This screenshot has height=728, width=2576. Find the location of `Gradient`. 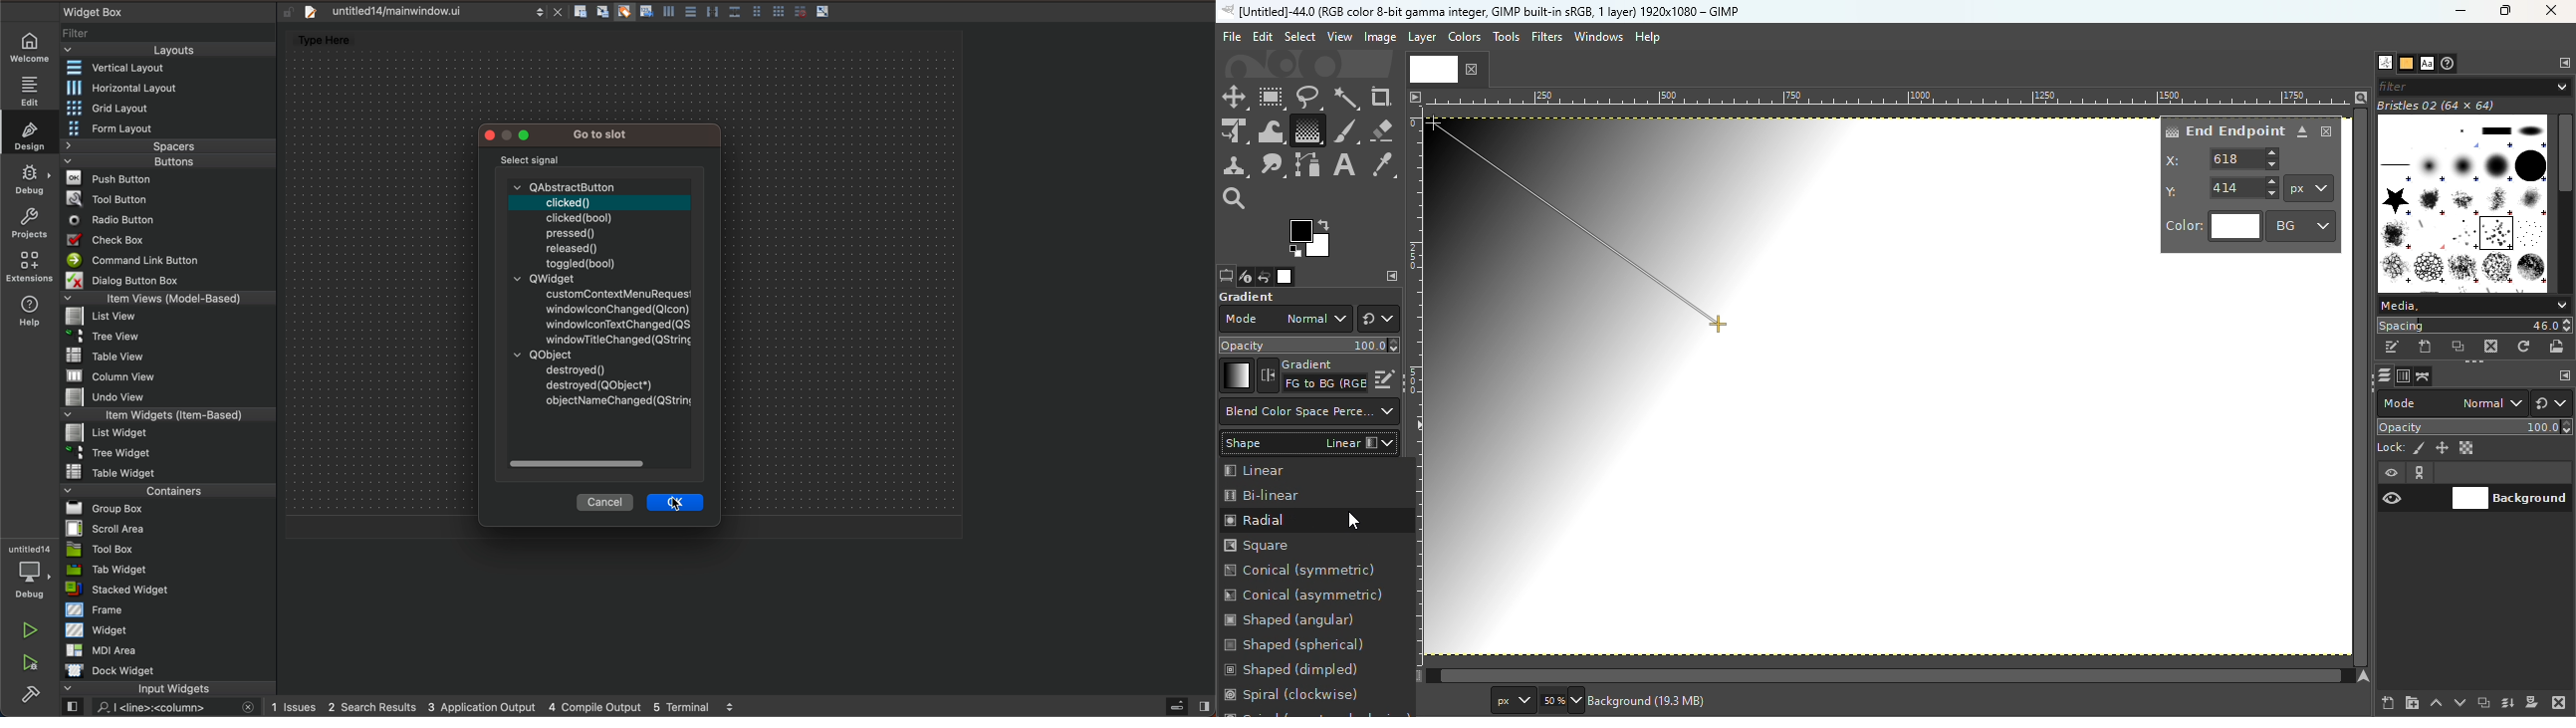

Gradient is located at coordinates (1236, 375).